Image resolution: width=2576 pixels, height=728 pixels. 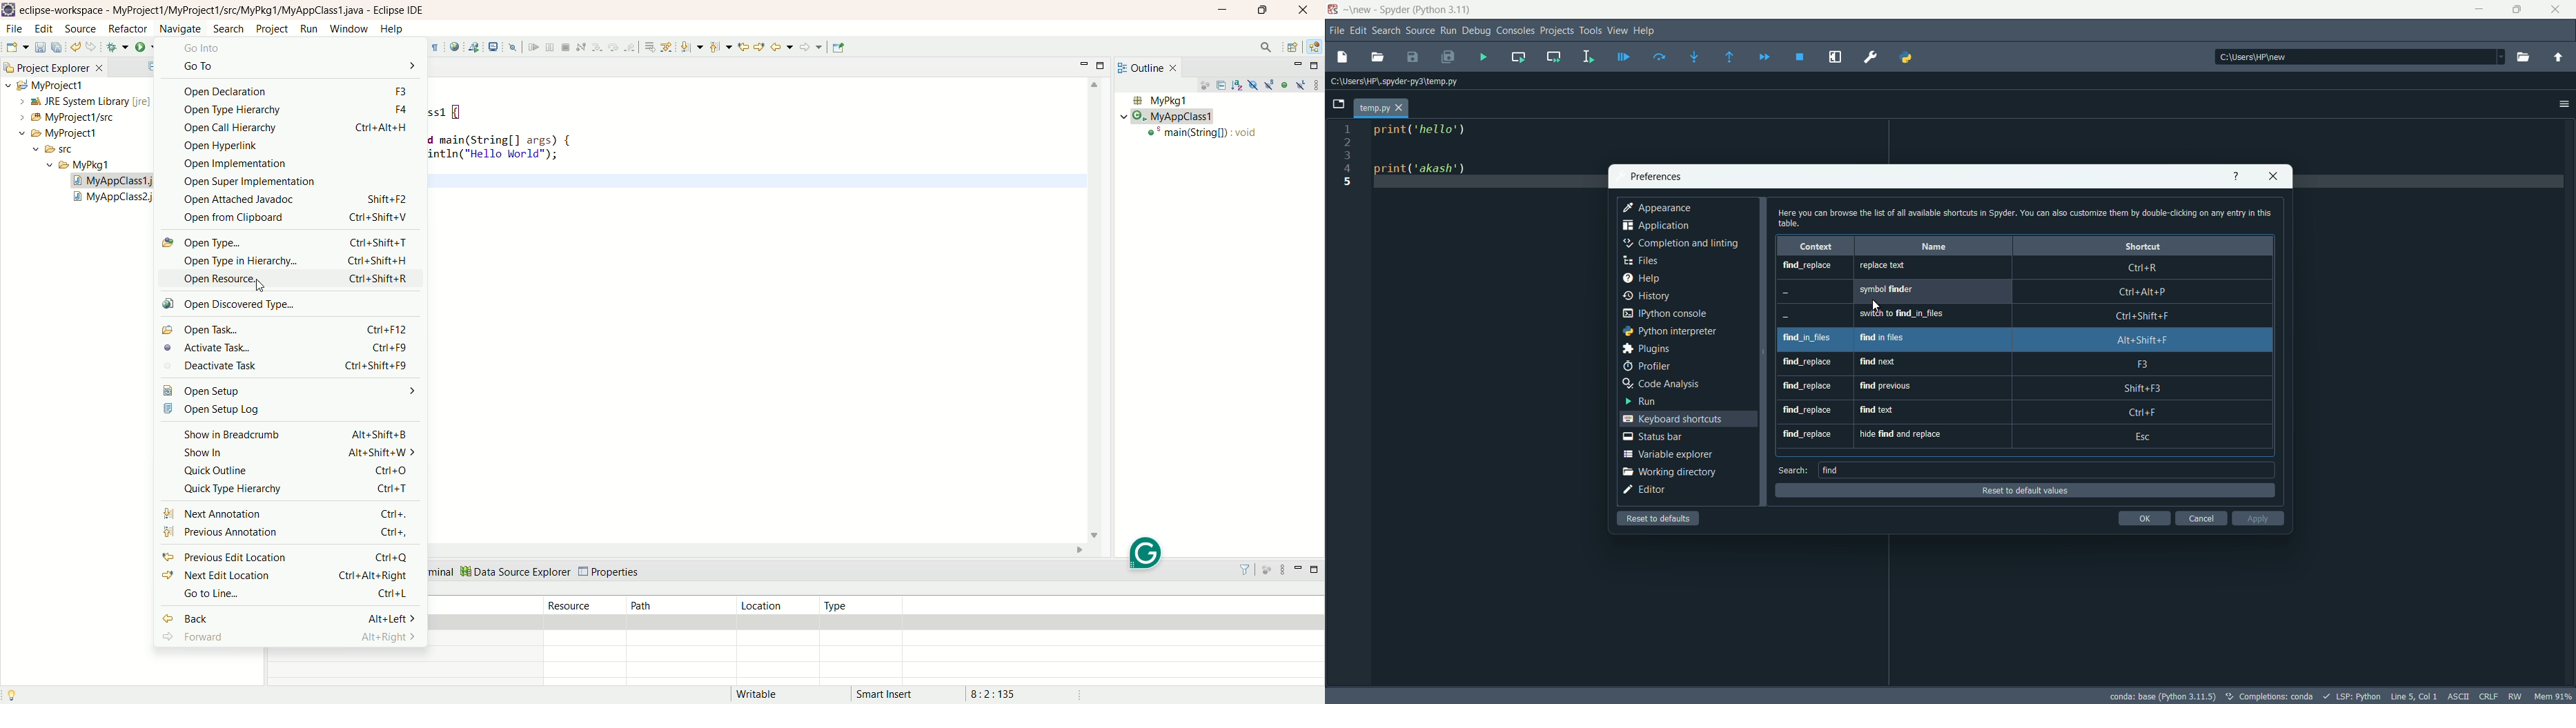 I want to click on -, symbol finder, ctrl+alt+p, so click(x=2020, y=292).